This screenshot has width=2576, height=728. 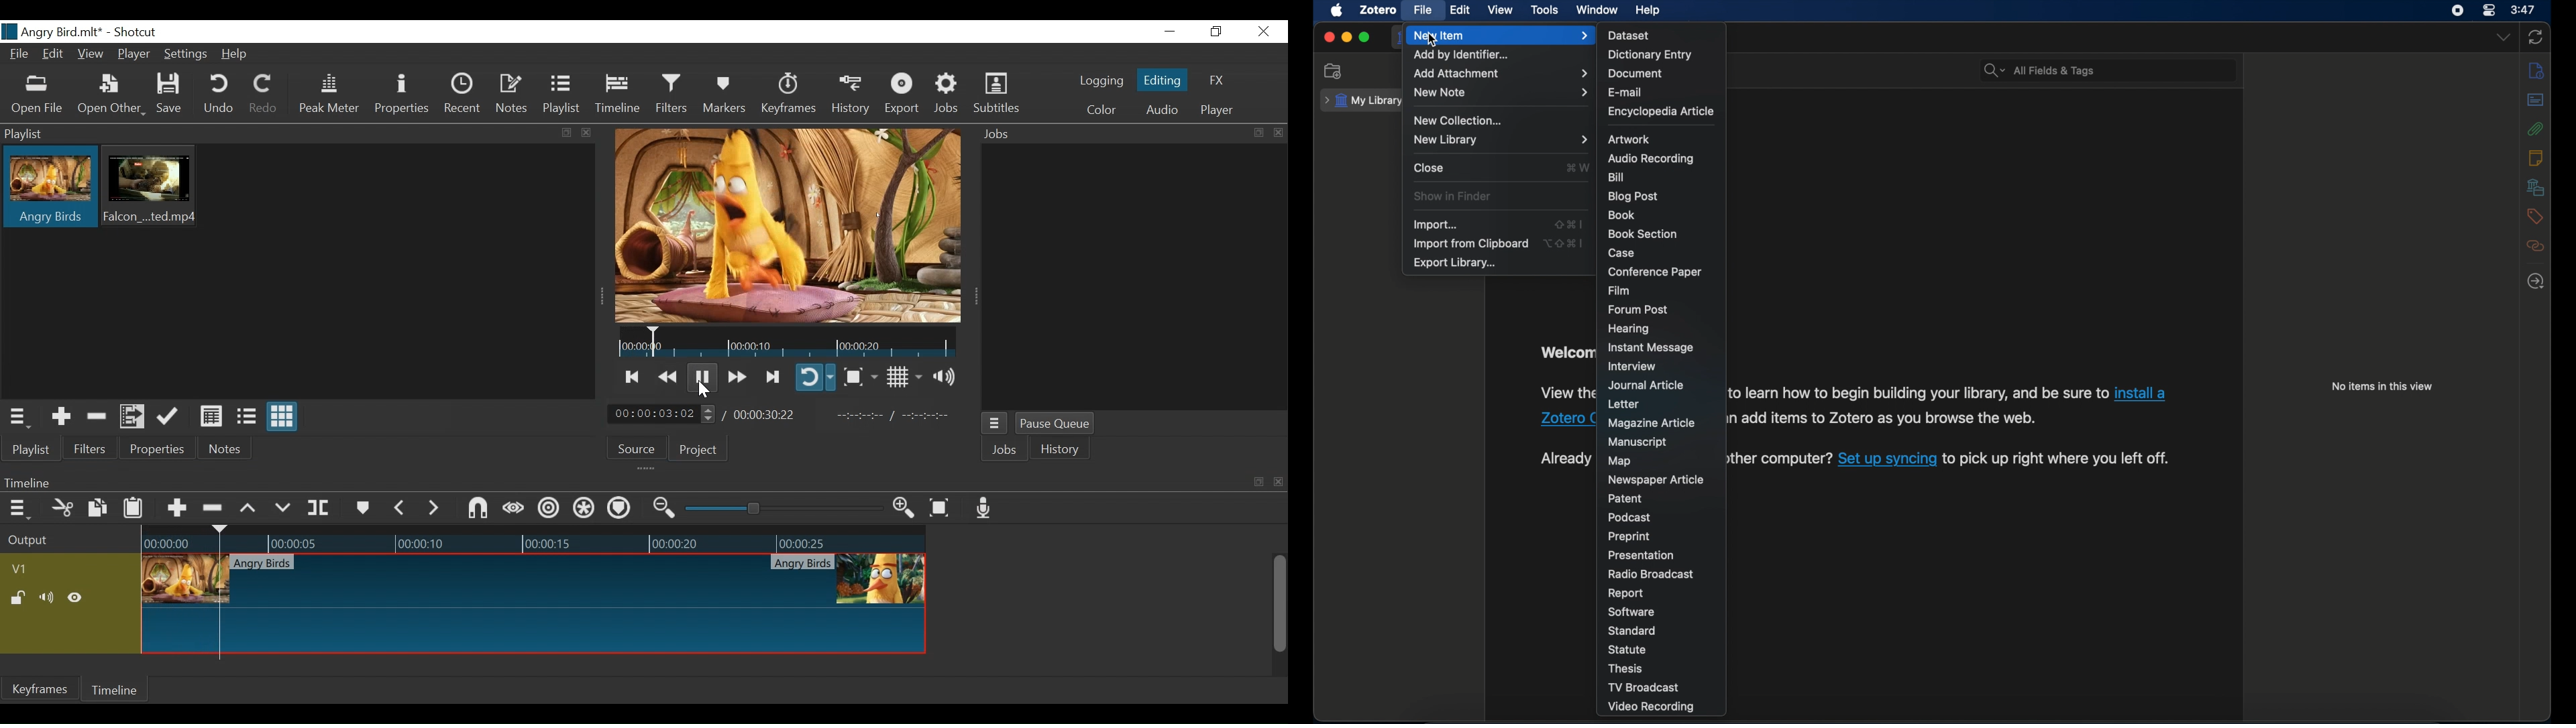 What do you see at coordinates (1645, 687) in the screenshot?
I see `tv broadcast` at bounding box center [1645, 687].